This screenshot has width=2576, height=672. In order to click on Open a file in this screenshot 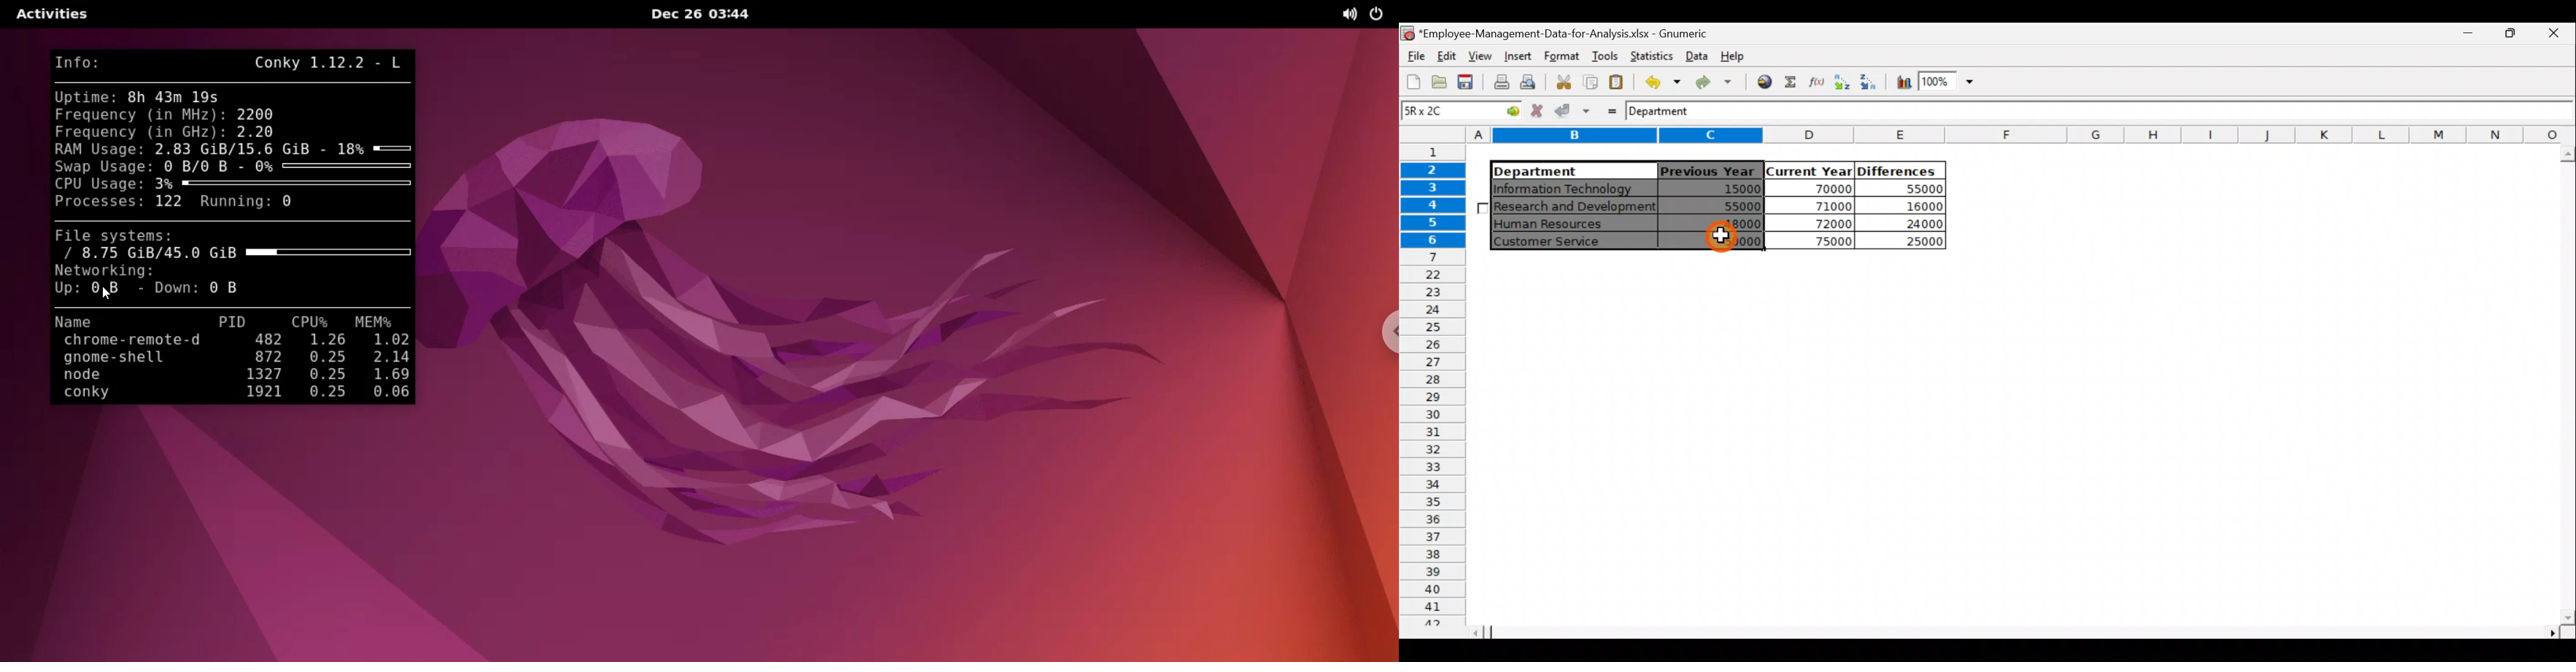, I will do `click(1438, 84)`.